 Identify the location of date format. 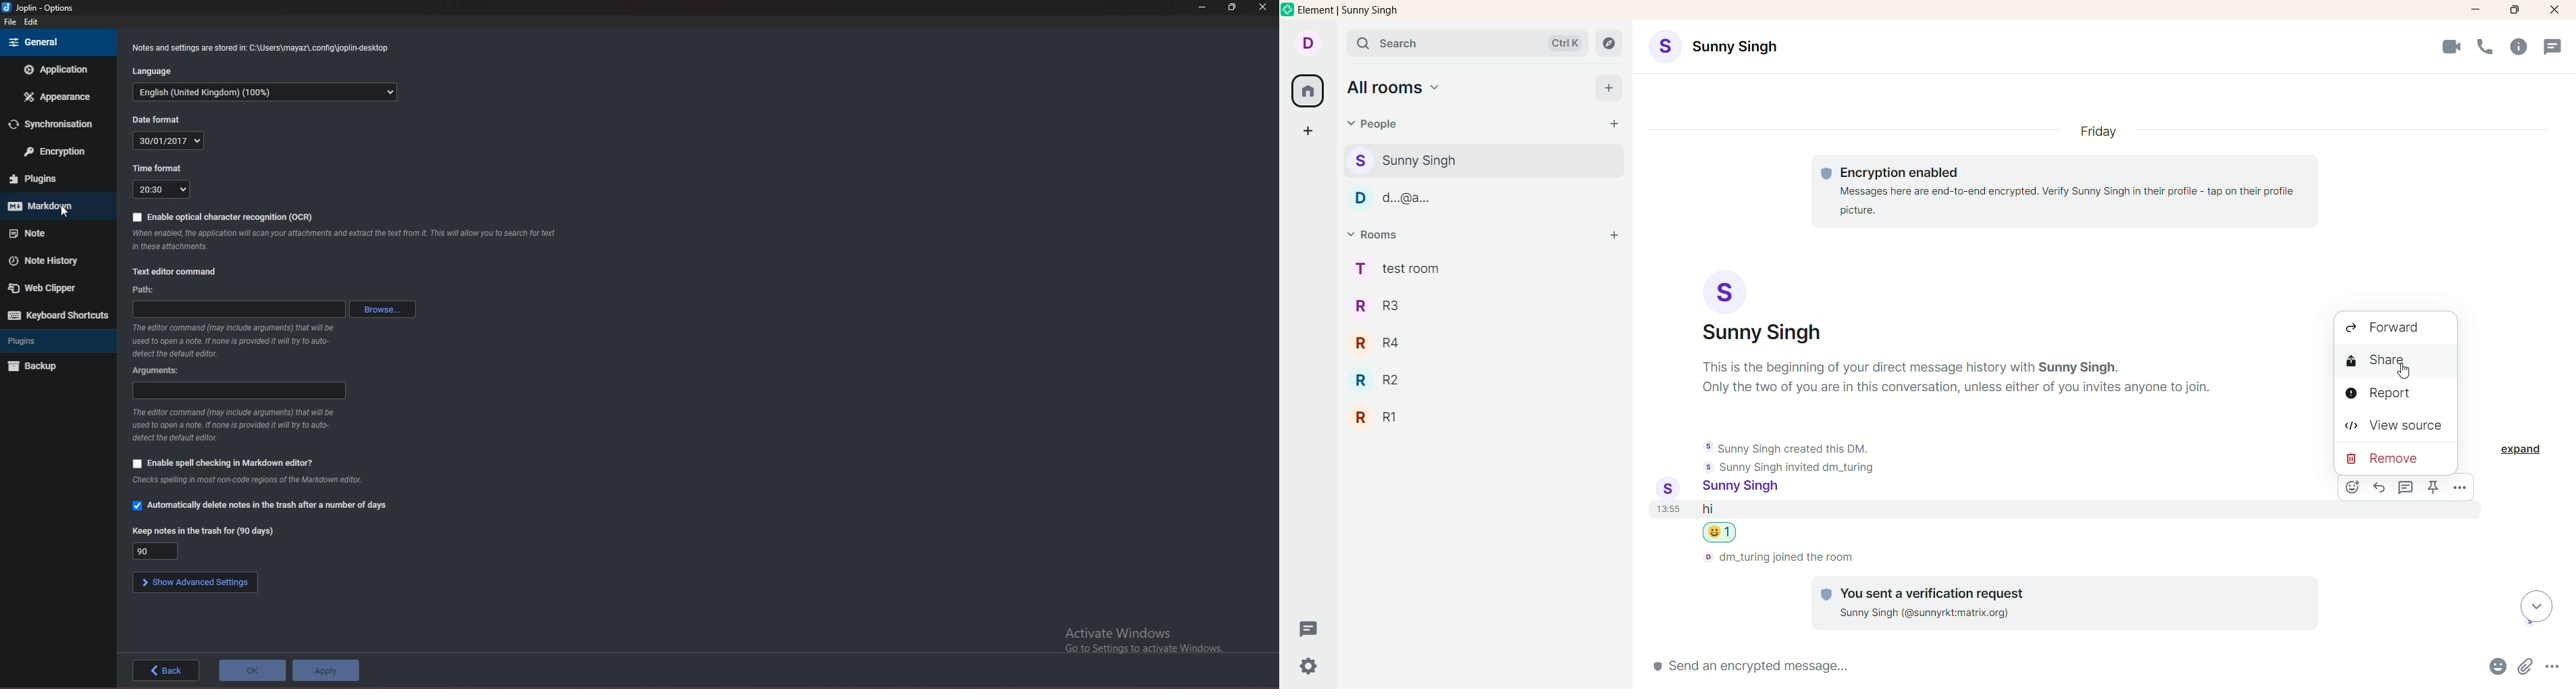
(171, 141).